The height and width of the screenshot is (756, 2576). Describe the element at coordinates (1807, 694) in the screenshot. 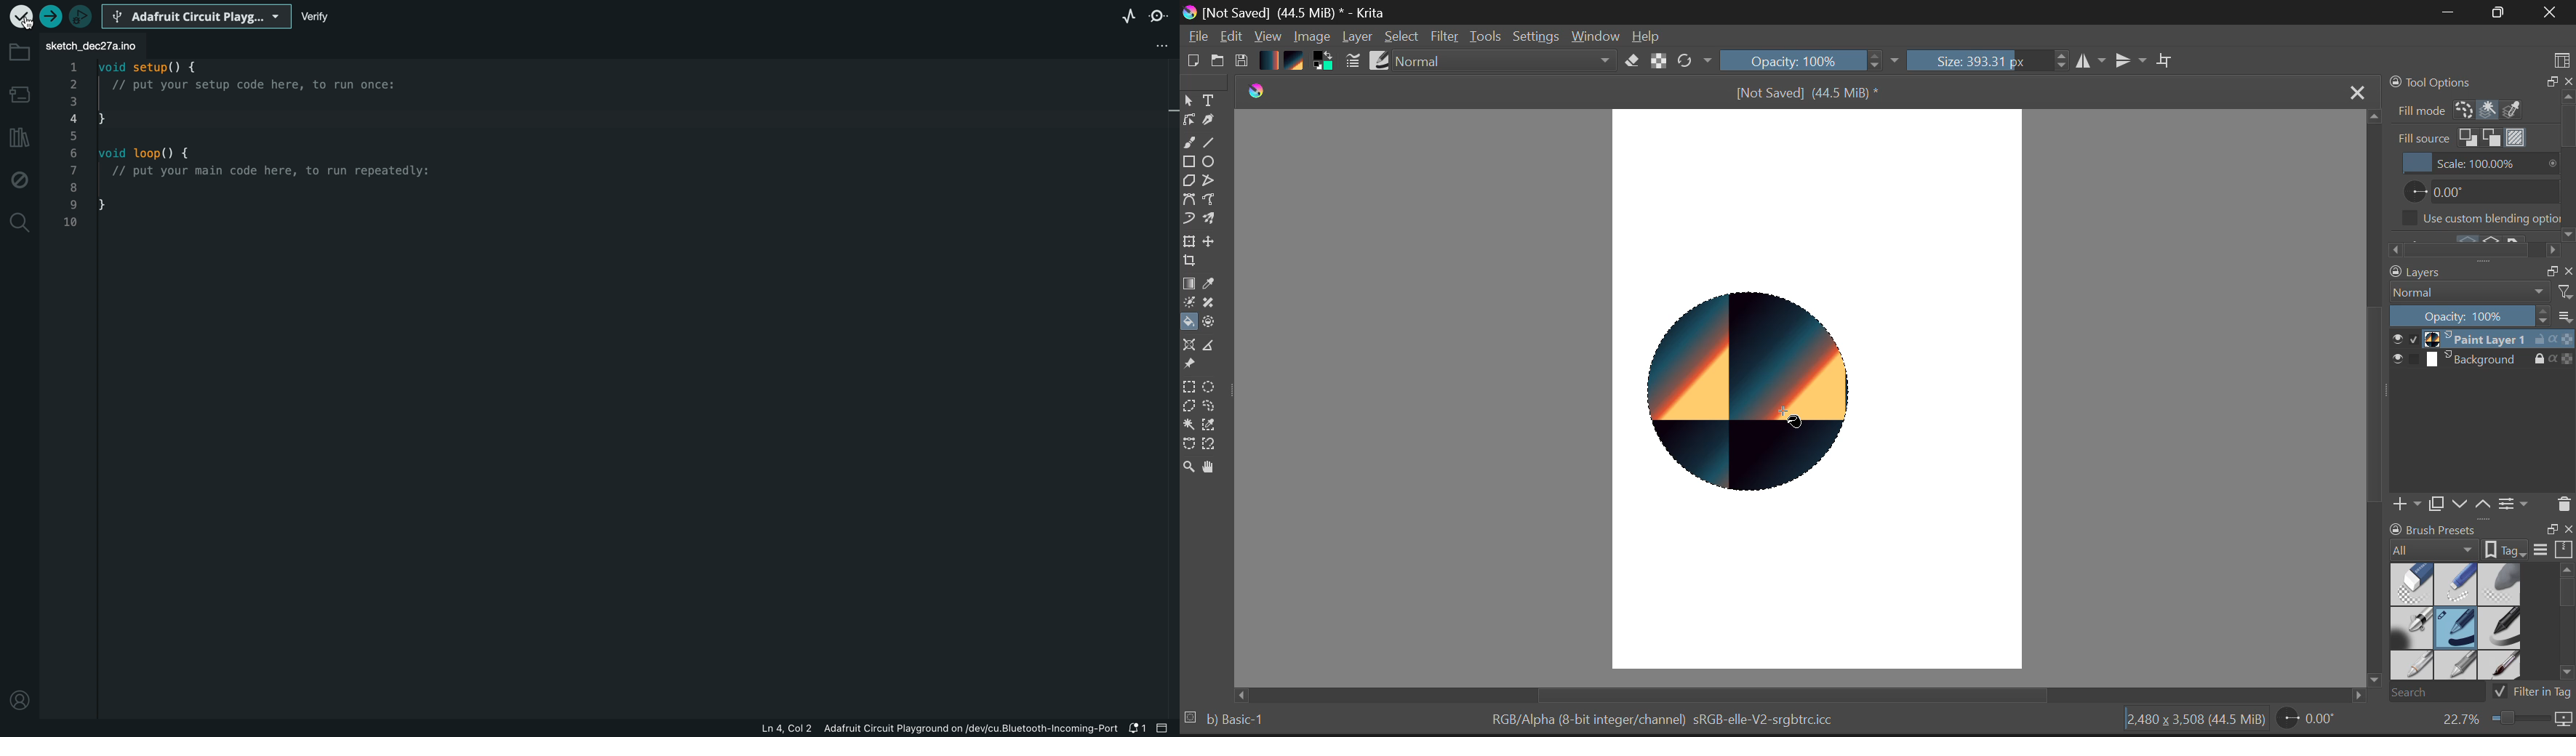

I see `Scroll Bar` at that location.